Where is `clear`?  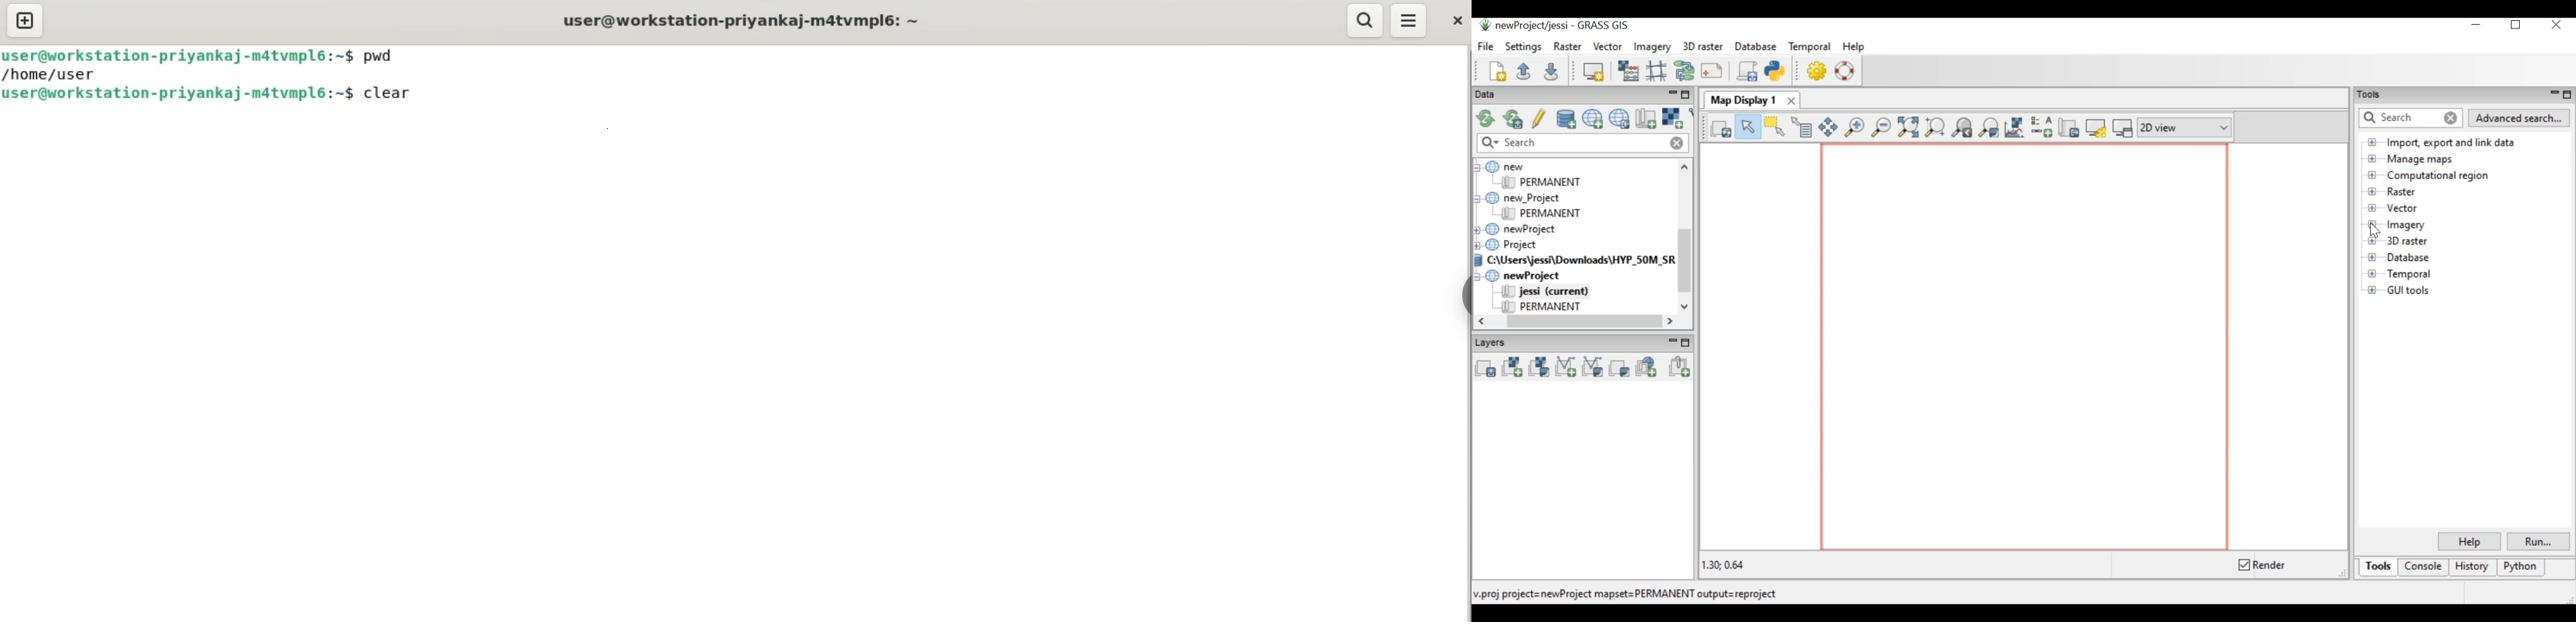 clear is located at coordinates (388, 92).